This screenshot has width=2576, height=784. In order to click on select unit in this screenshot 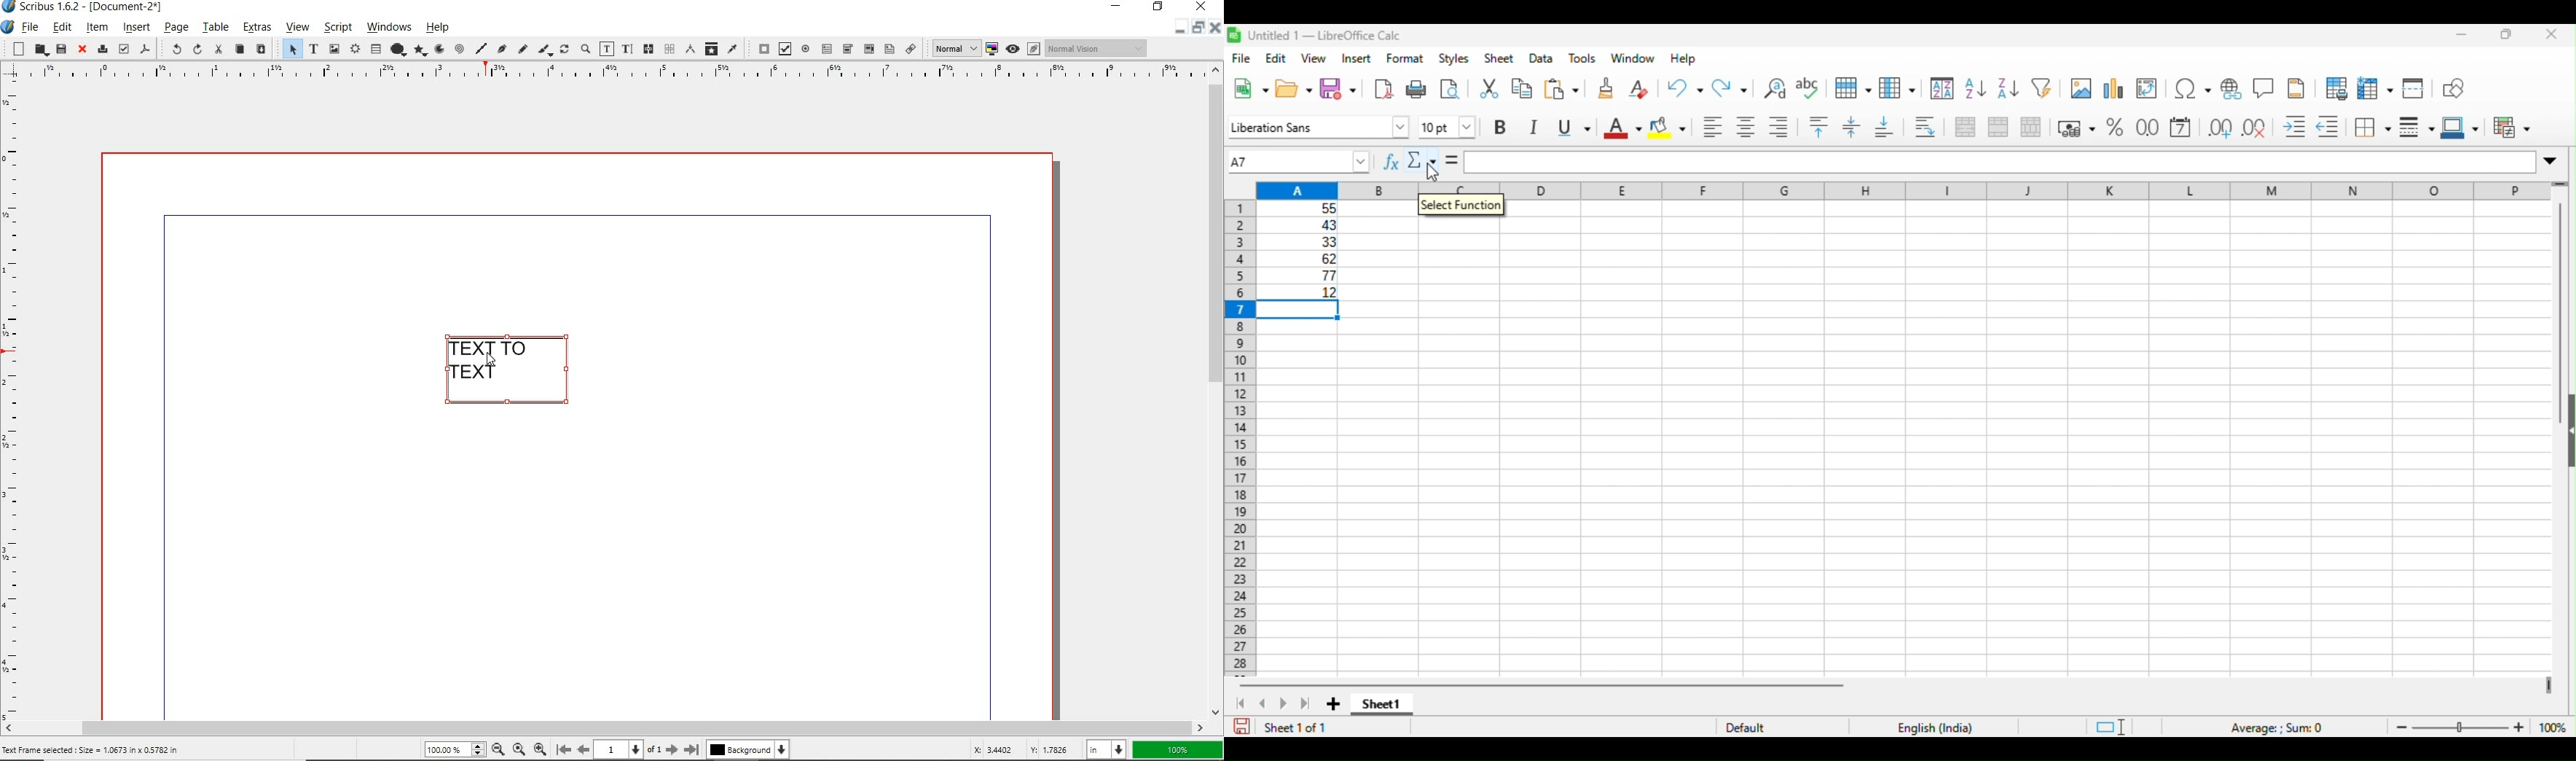, I will do `click(1104, 750)`.